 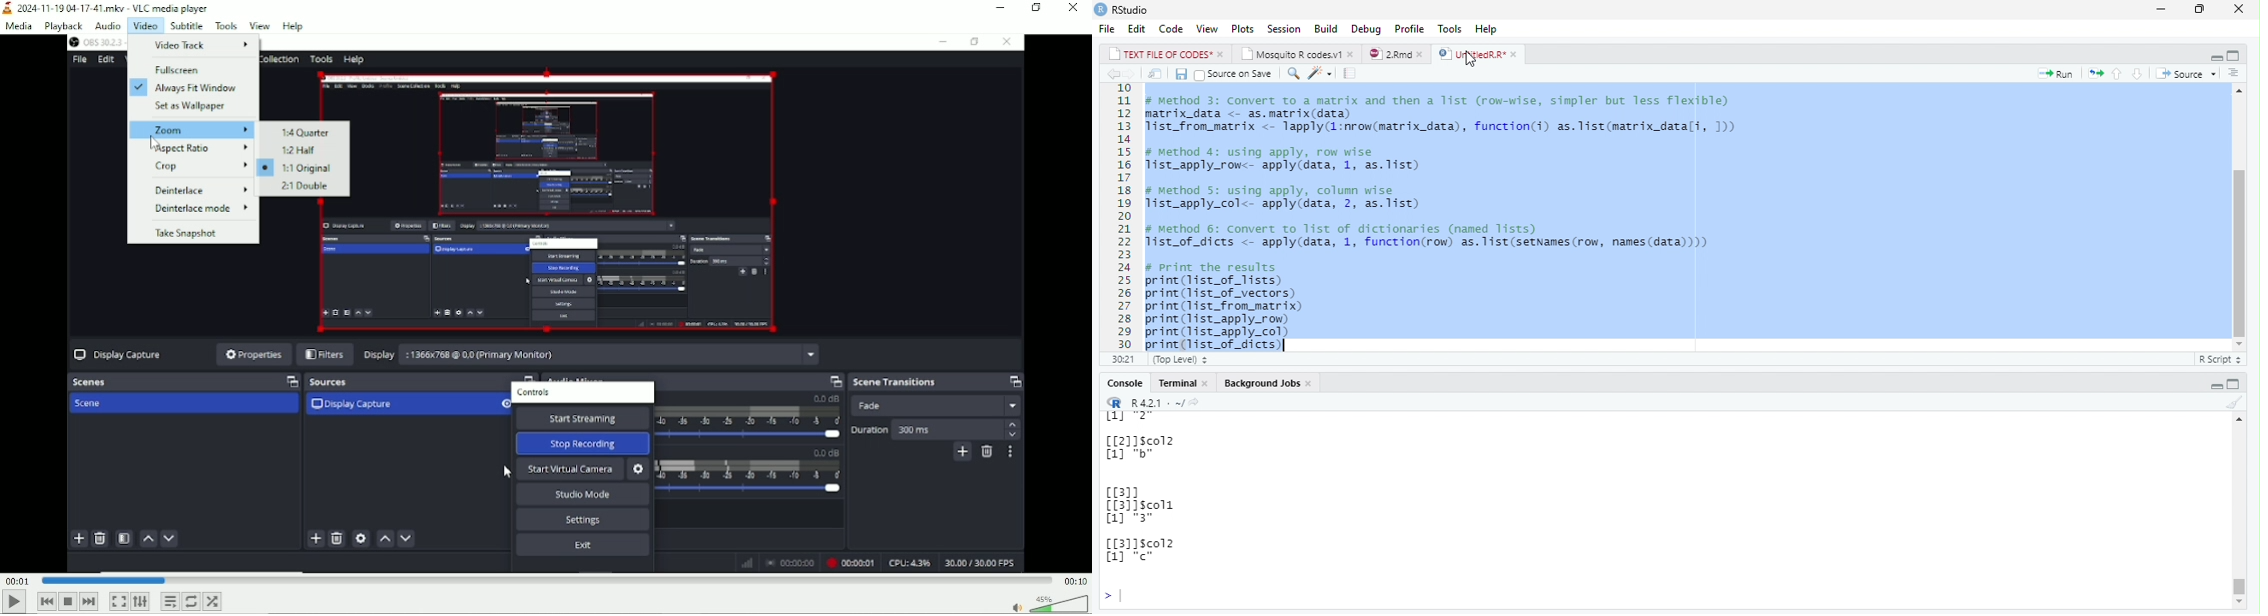 What do you see at coordinates (1213, 266) in the screenshot?
I see `# Print the results` at bounding box center [1213, 266].